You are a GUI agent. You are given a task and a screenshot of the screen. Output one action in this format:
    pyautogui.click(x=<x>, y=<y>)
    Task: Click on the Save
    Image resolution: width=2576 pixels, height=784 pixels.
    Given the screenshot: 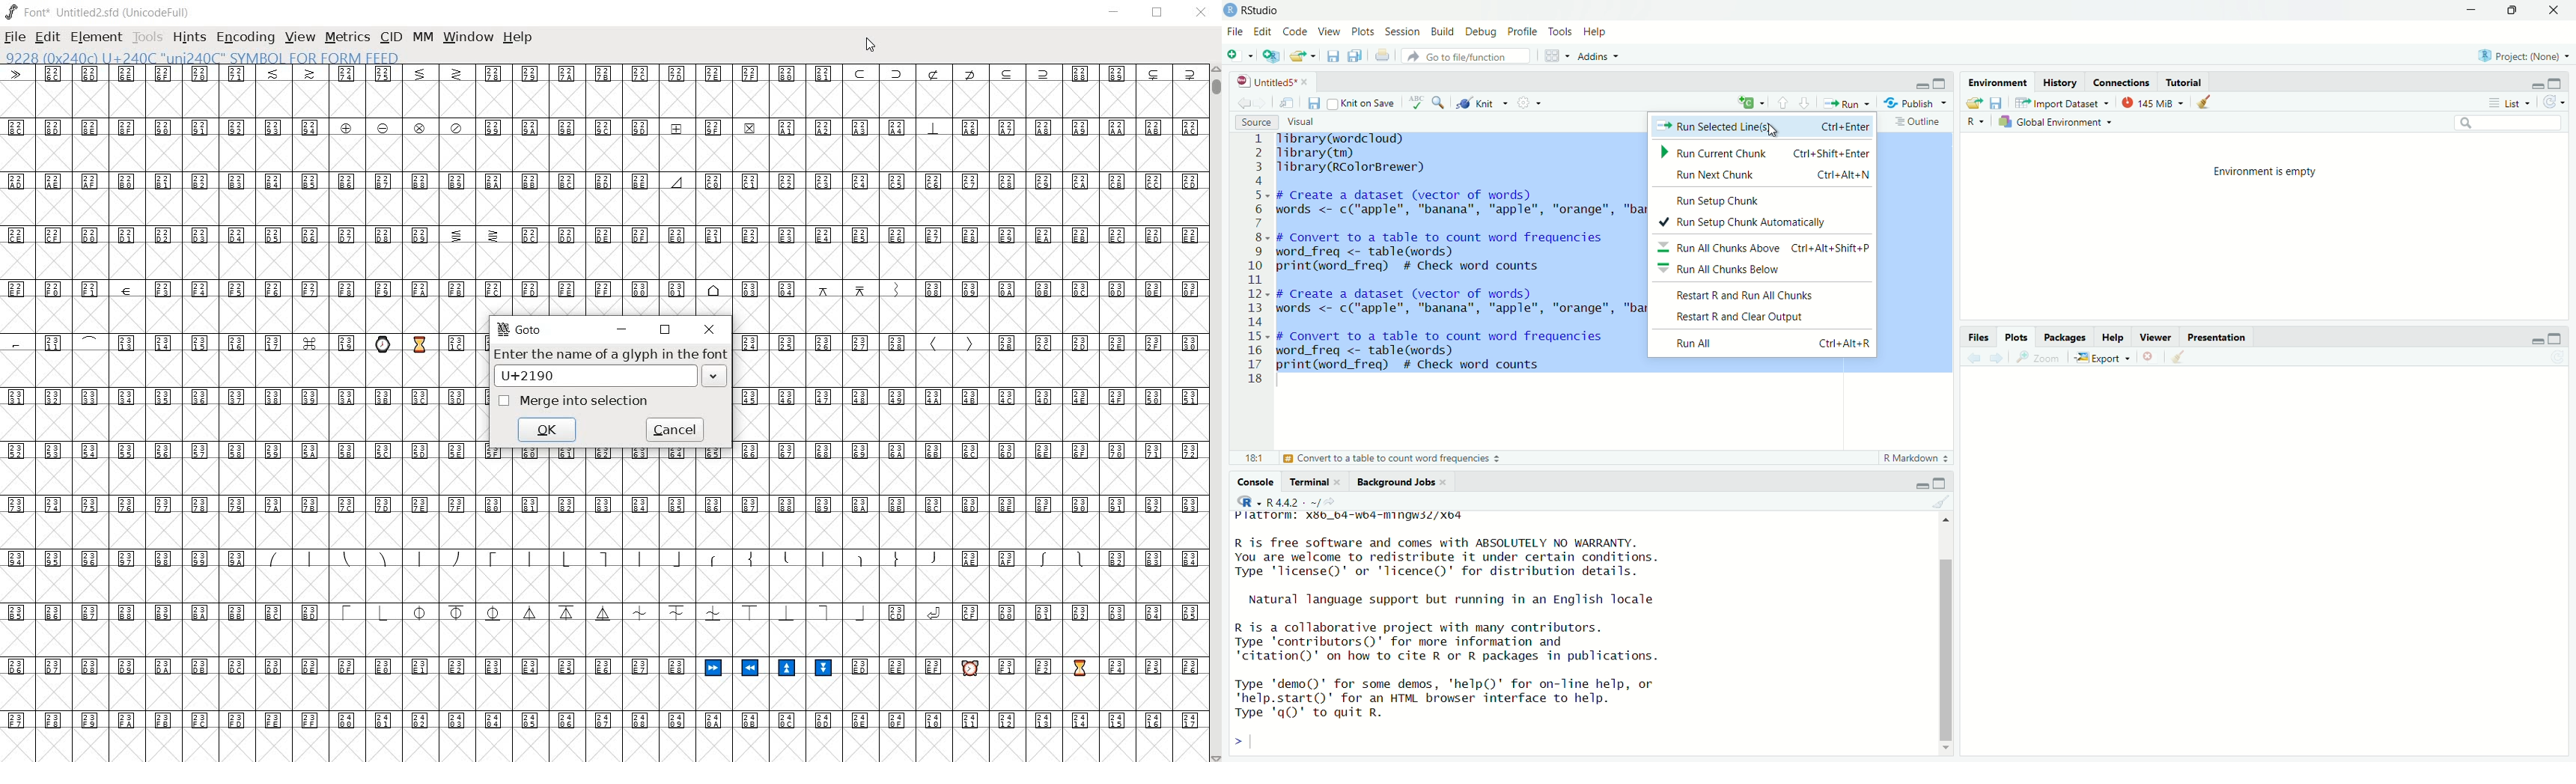 What is the action you would take?
    pyautogui.click(x=1312, y=103)
    